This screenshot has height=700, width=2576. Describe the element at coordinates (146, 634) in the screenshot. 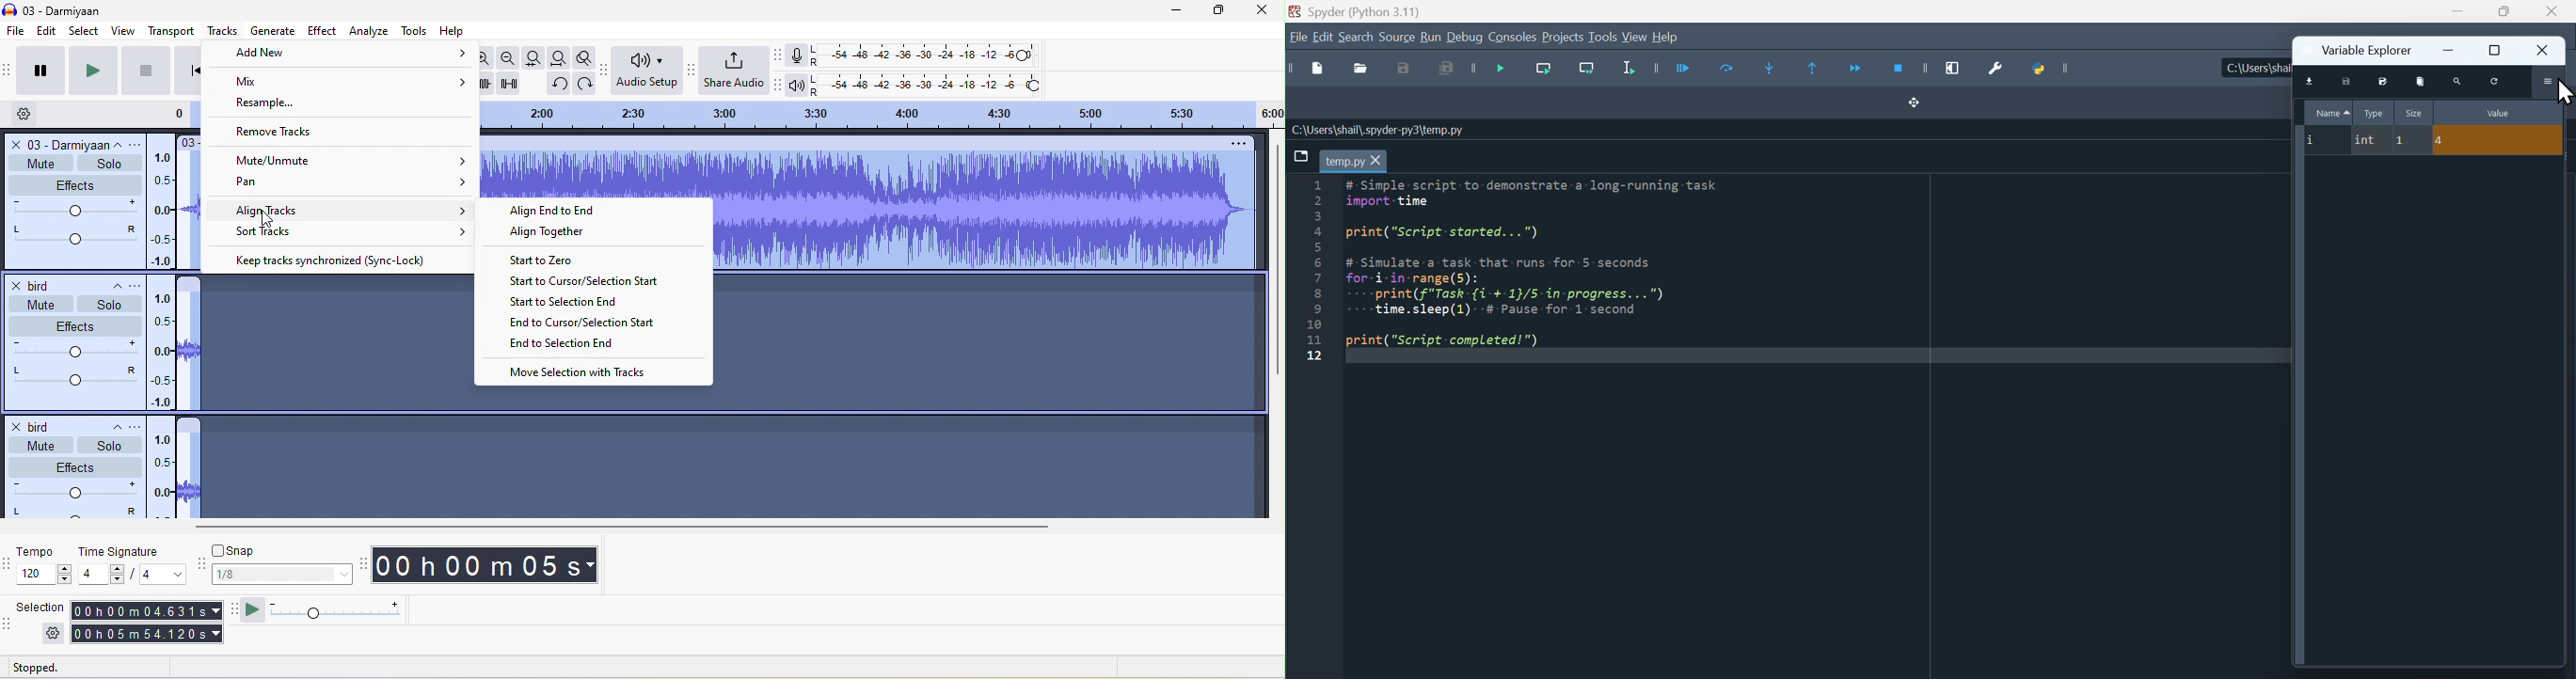

I see `00 h 05 m 54.1.120 s` at that location.